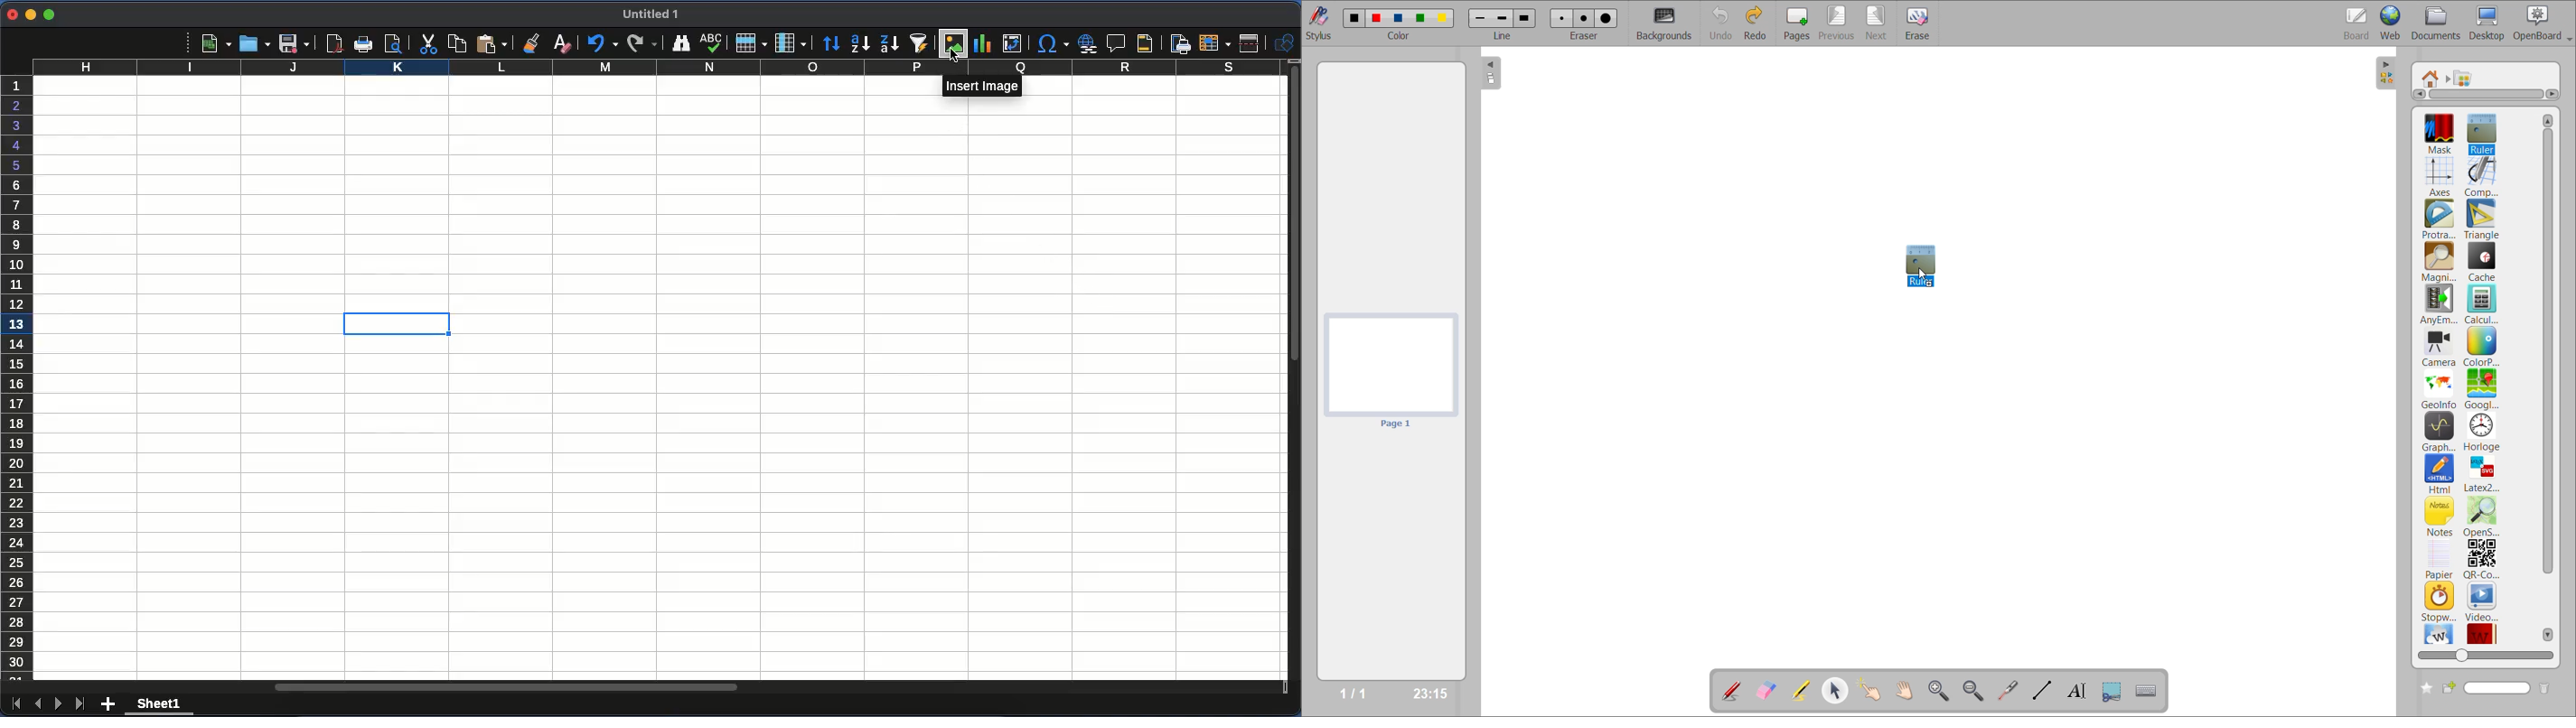  What do you see at coordinates (110, 702) in the screenshot?
I see `add` at bounding box center [110, 702].